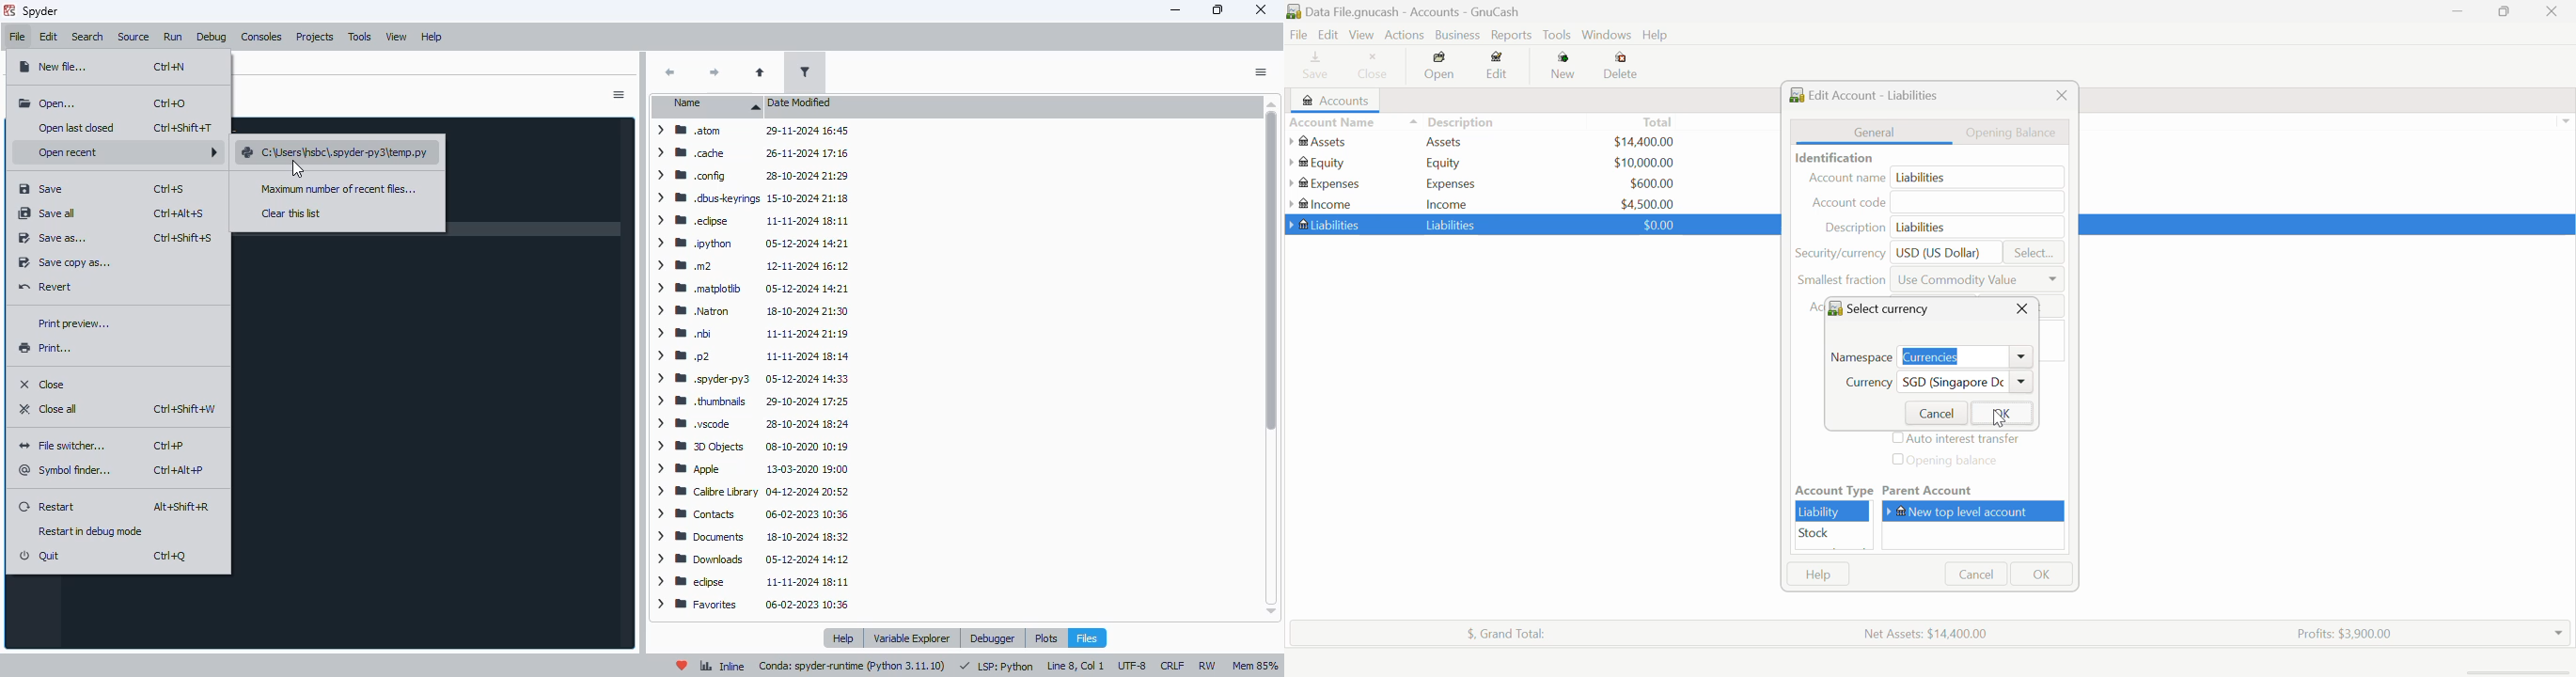 The width and height of the screenshot is (2576, 700). I want to click on Total, so click(1499, 631).